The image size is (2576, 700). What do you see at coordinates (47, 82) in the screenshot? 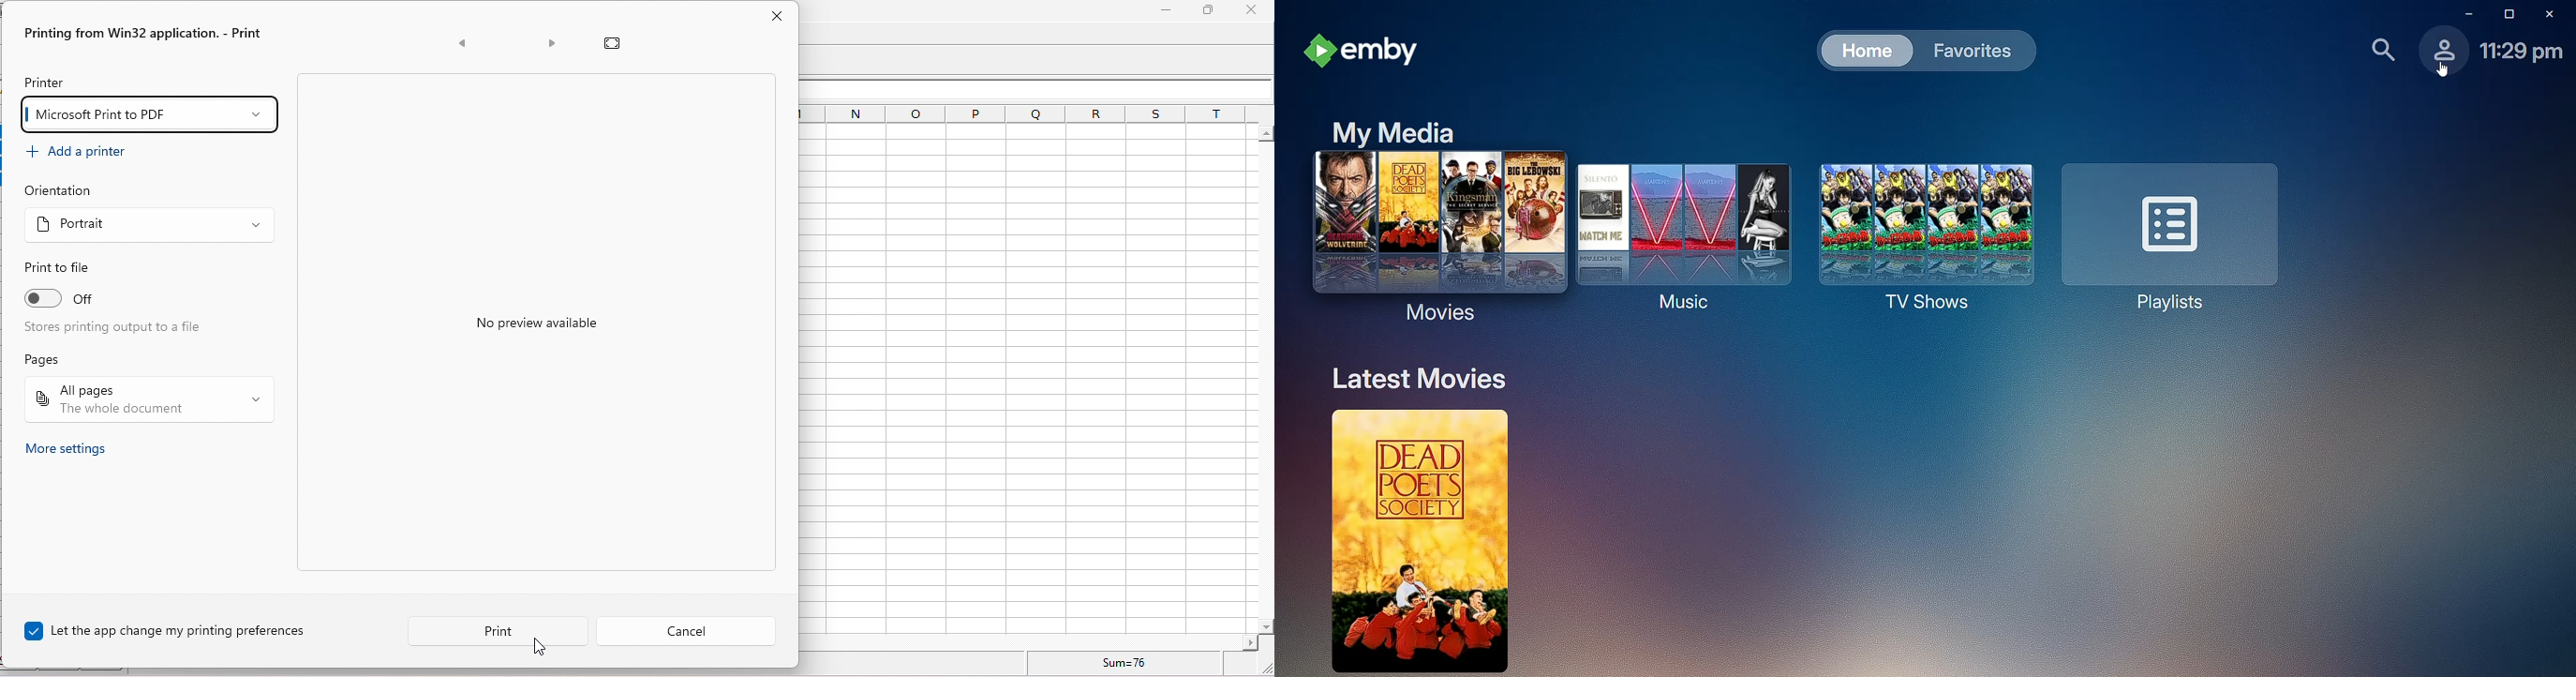
I see `printer` at bounding box center [47, 82].